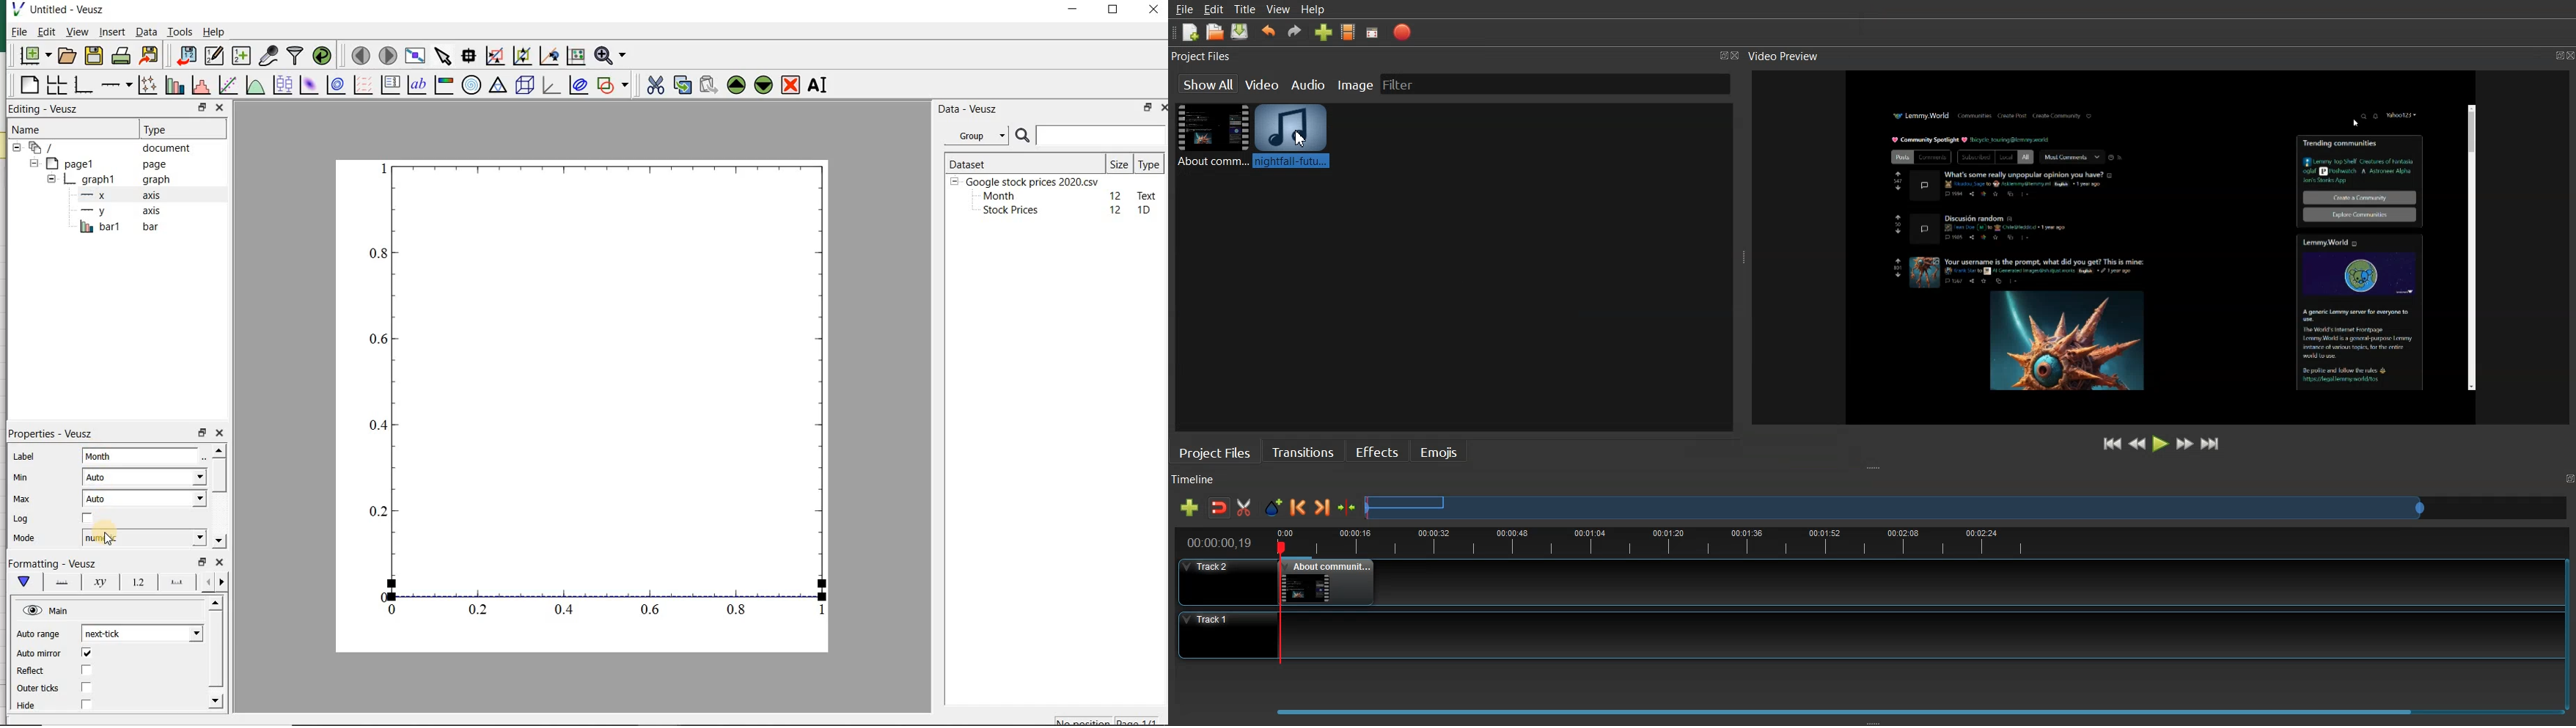  Describe the element at coordinates (2162, 443) in the screenshot. I see `Play` at that location.